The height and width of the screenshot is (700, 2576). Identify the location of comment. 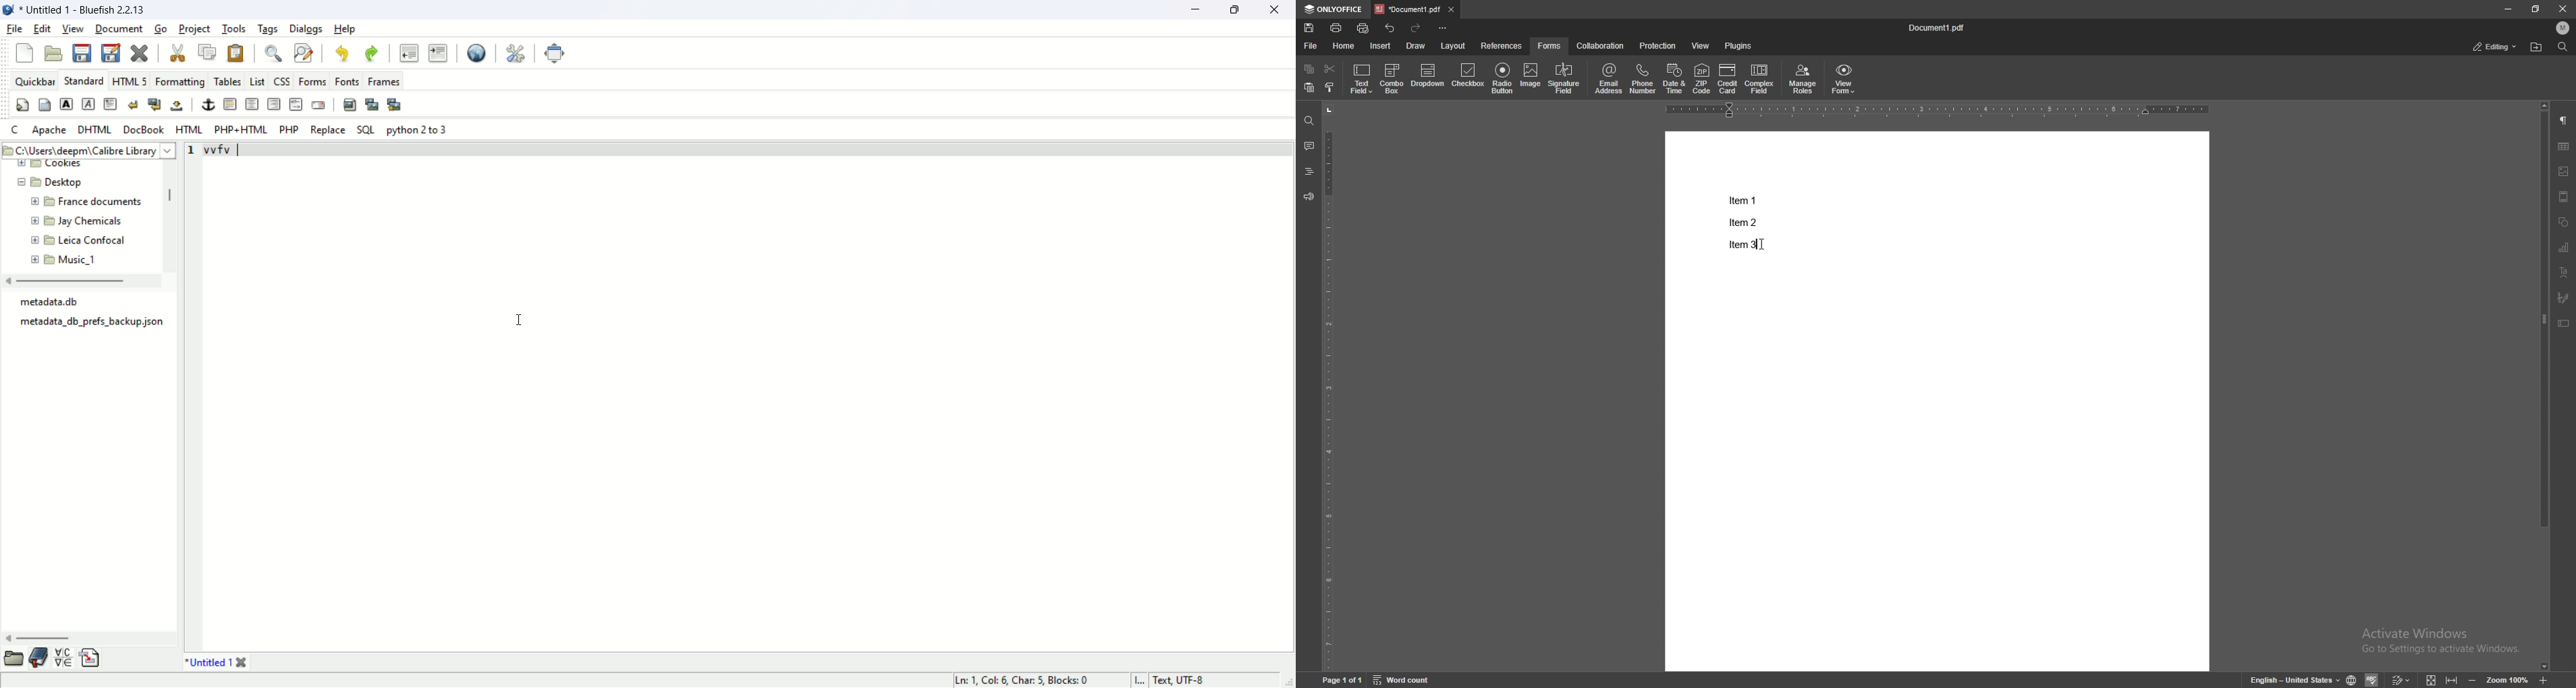
(1309, 145).